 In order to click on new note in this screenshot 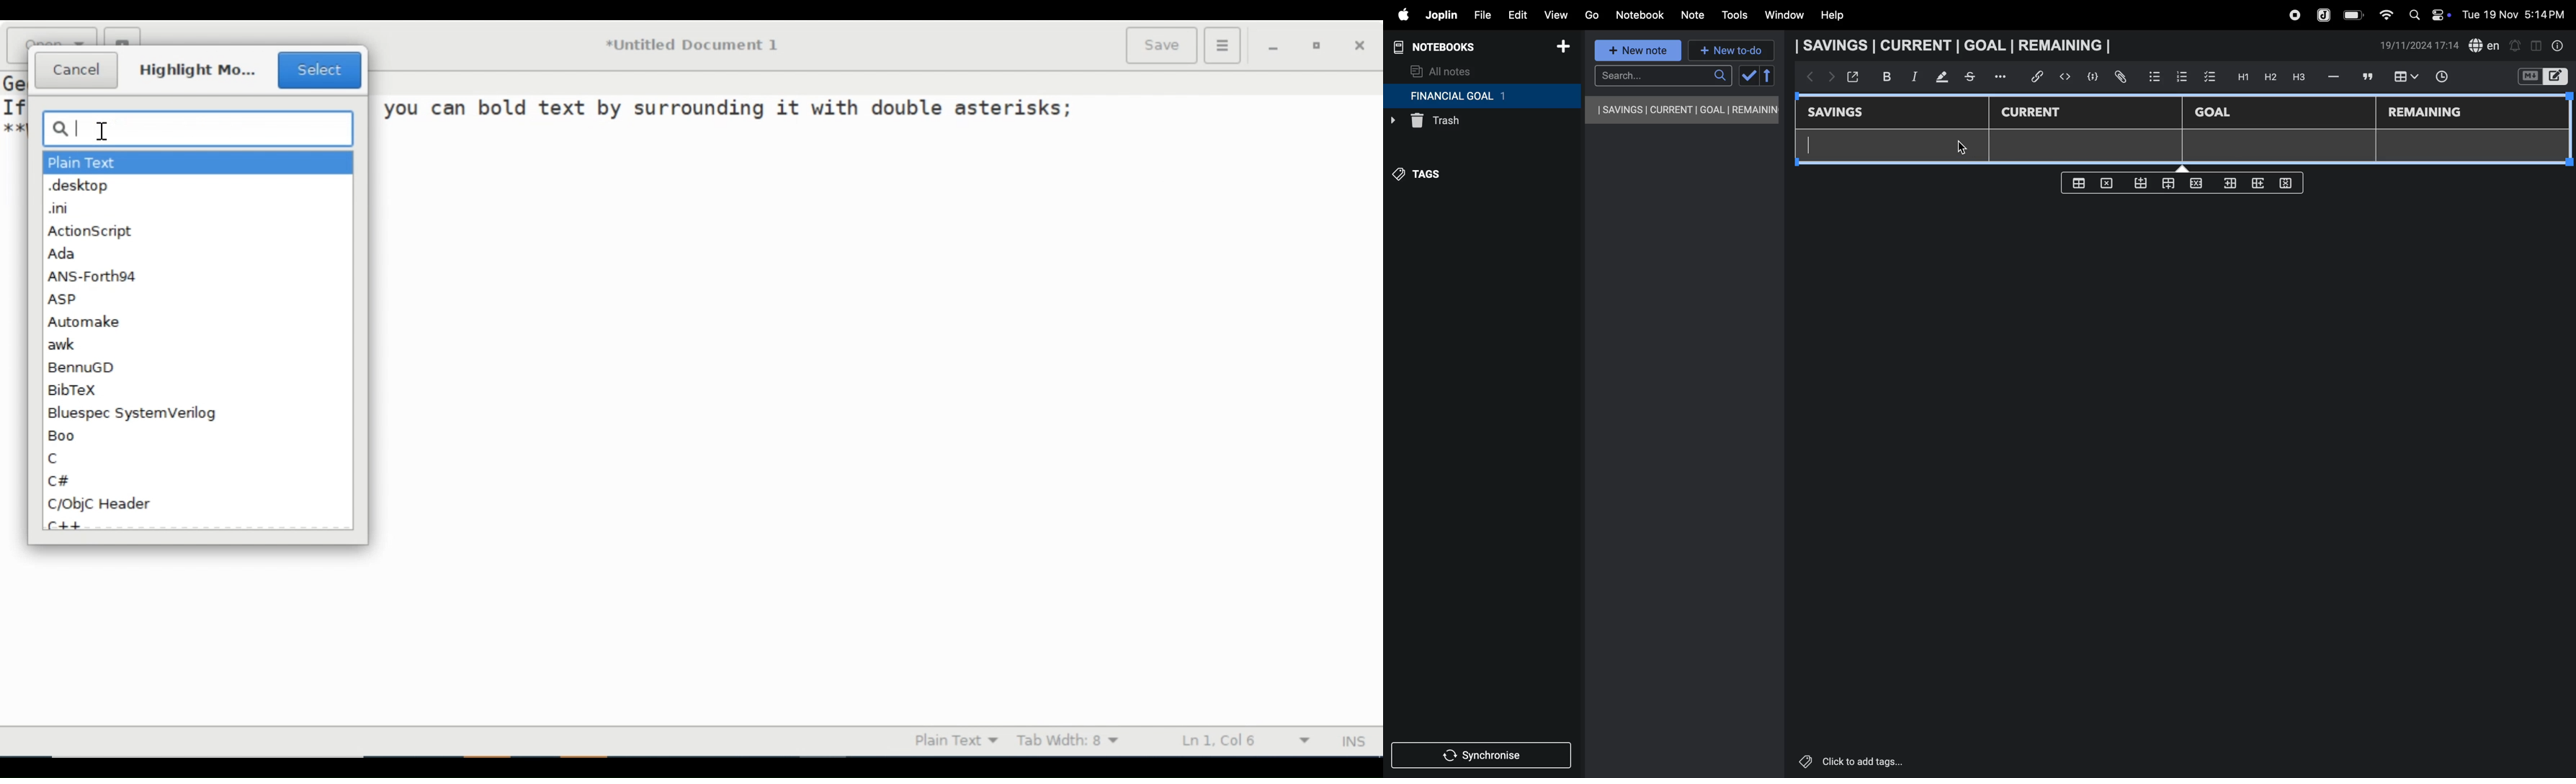, I will do `click(1639, 51)`.